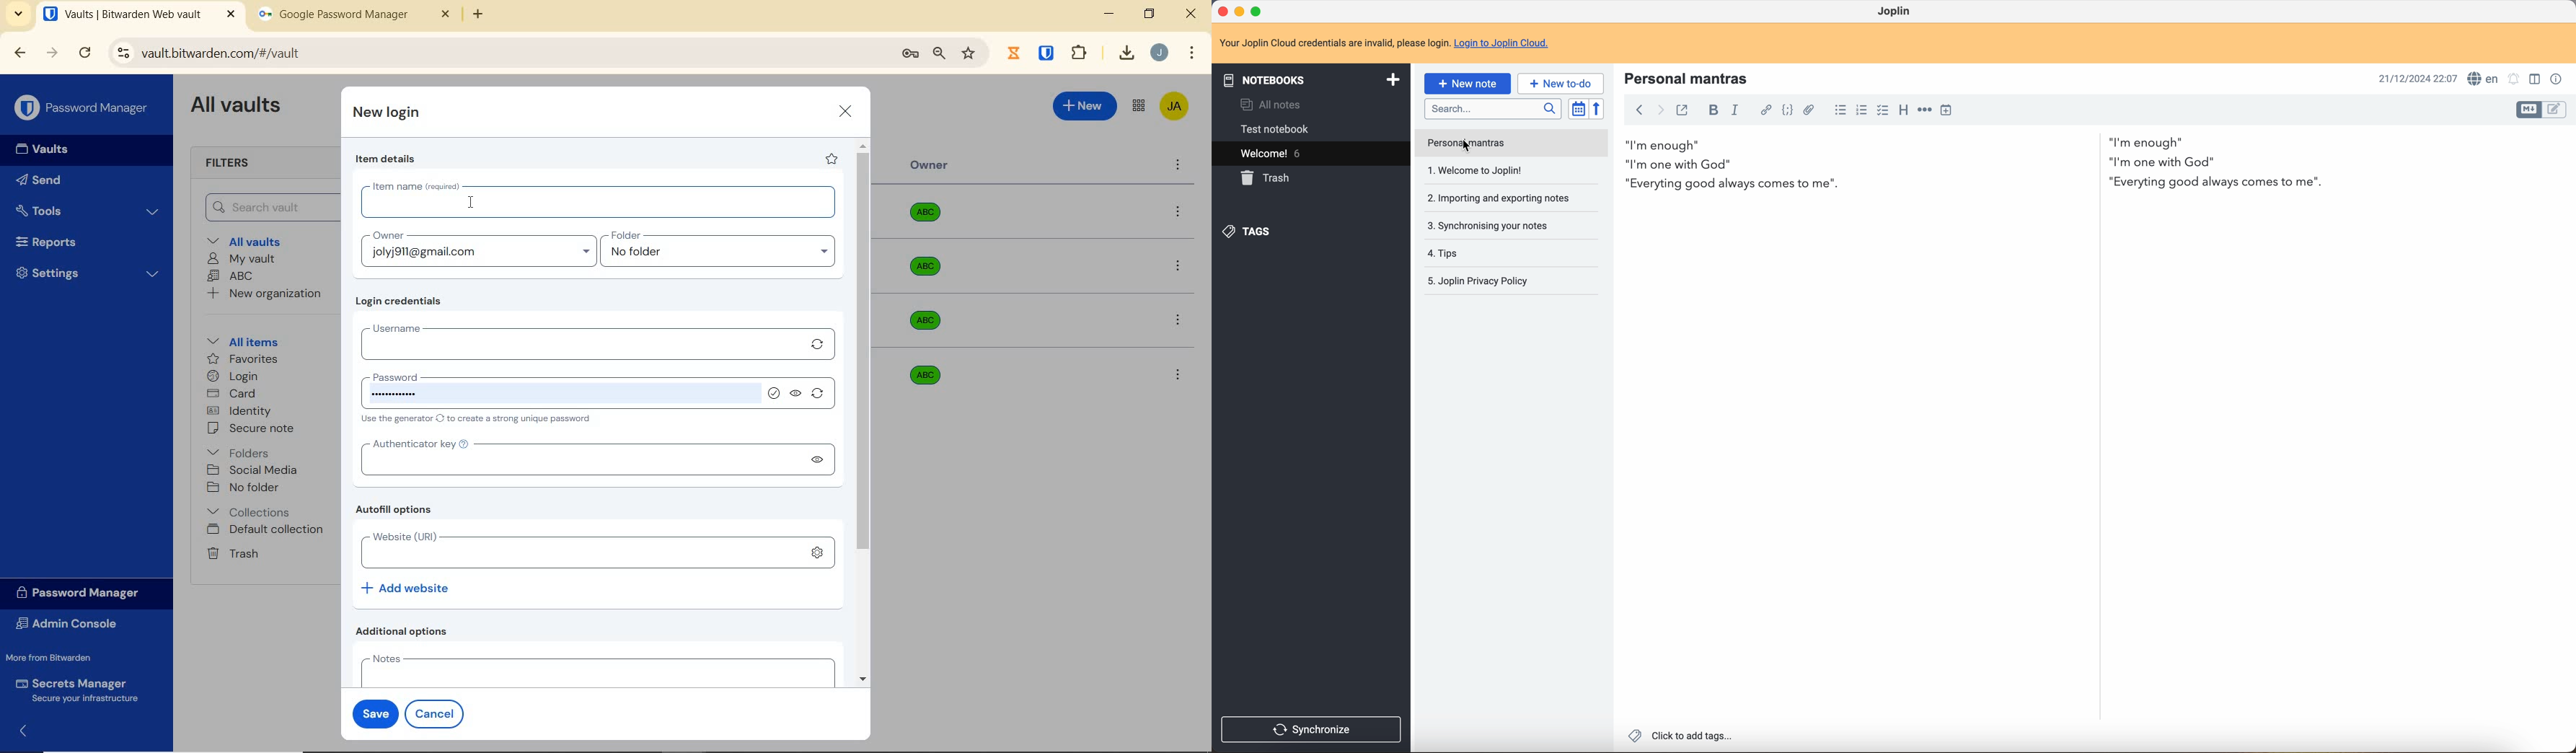 The height and width of the screenshot is (756, 2576). Describe the element at coordinates (437, 713) in the screenshot. I see `cancel` at that location.